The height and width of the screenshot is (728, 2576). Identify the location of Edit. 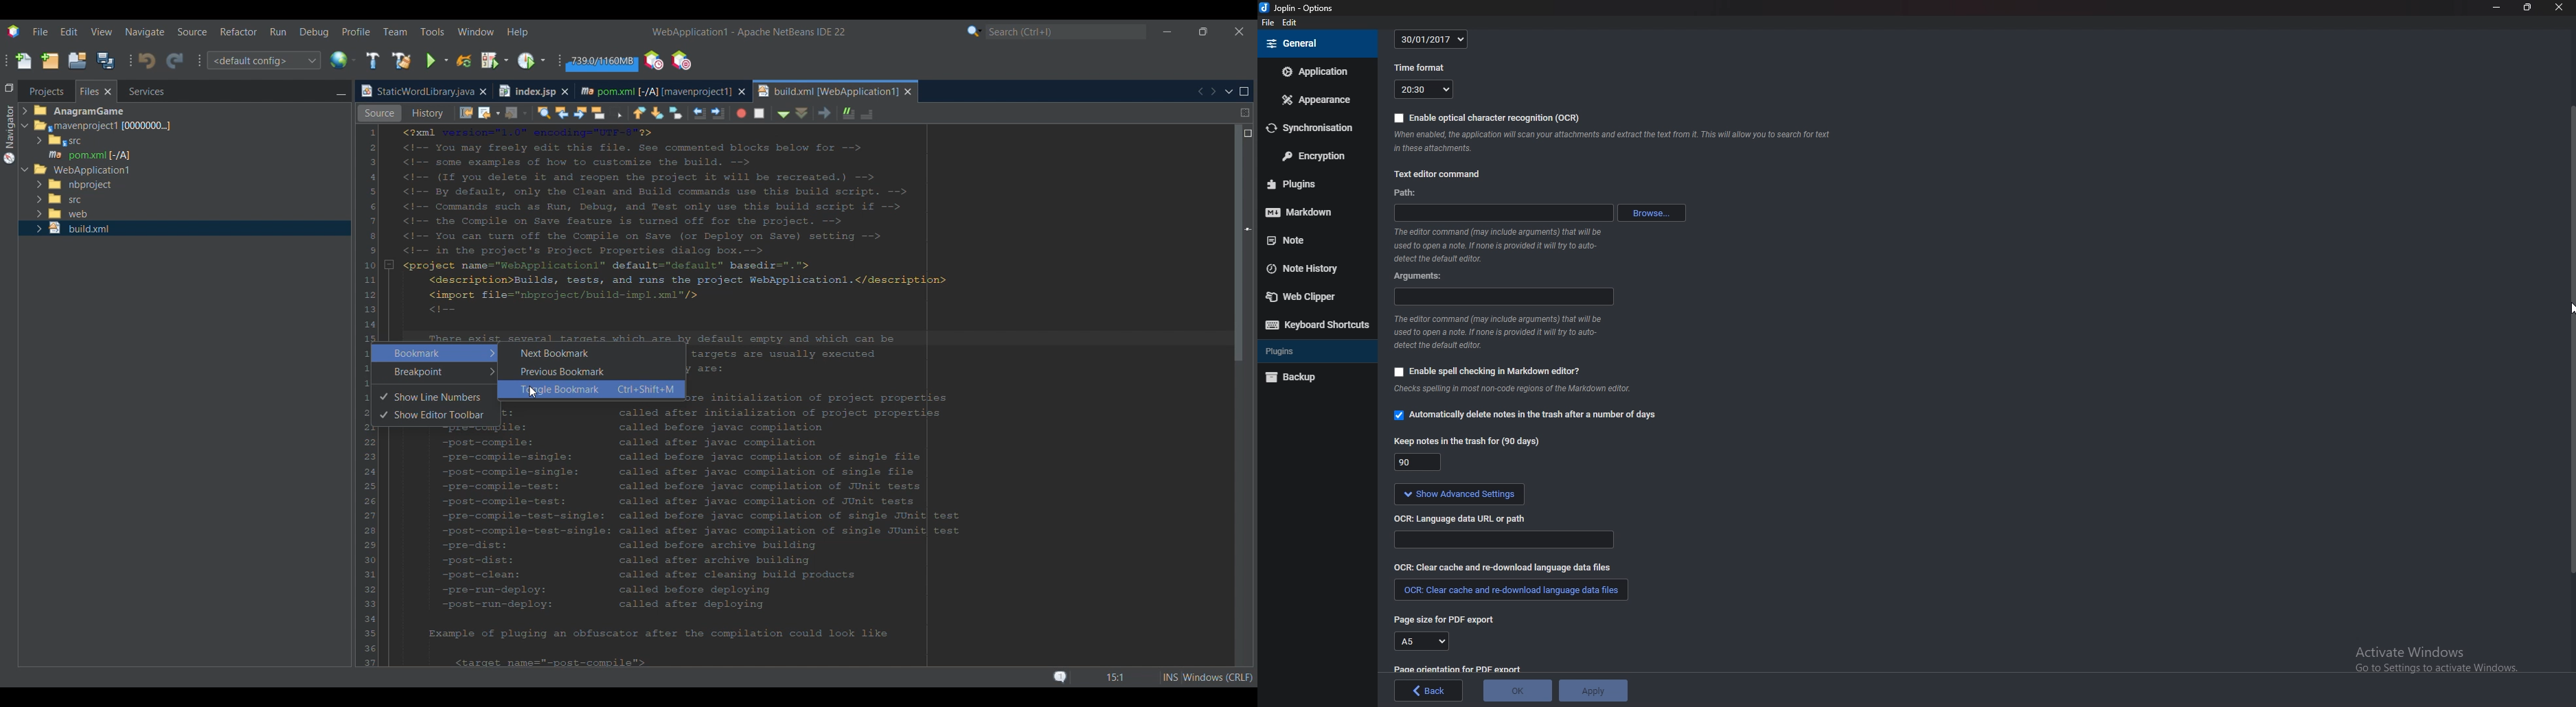
(1290, 23).